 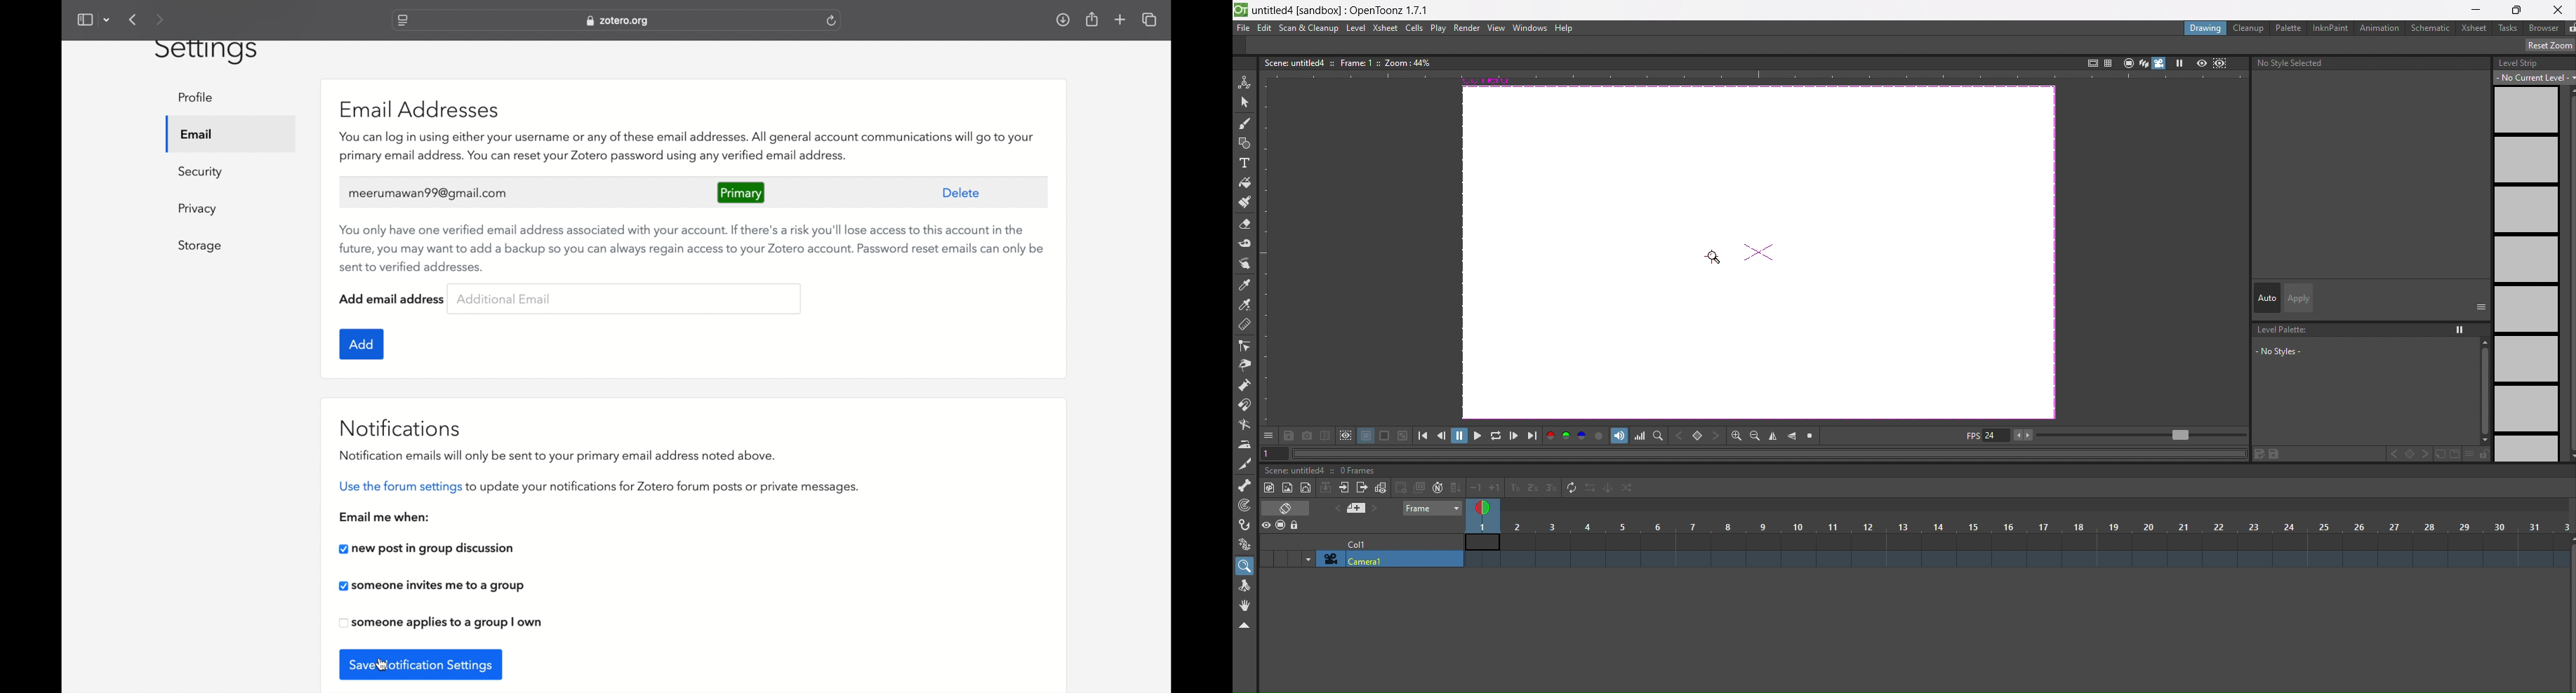 What do you see at coordinates (199, 171) in the screenshot?
I see `security` at bounding box center [199, 171].